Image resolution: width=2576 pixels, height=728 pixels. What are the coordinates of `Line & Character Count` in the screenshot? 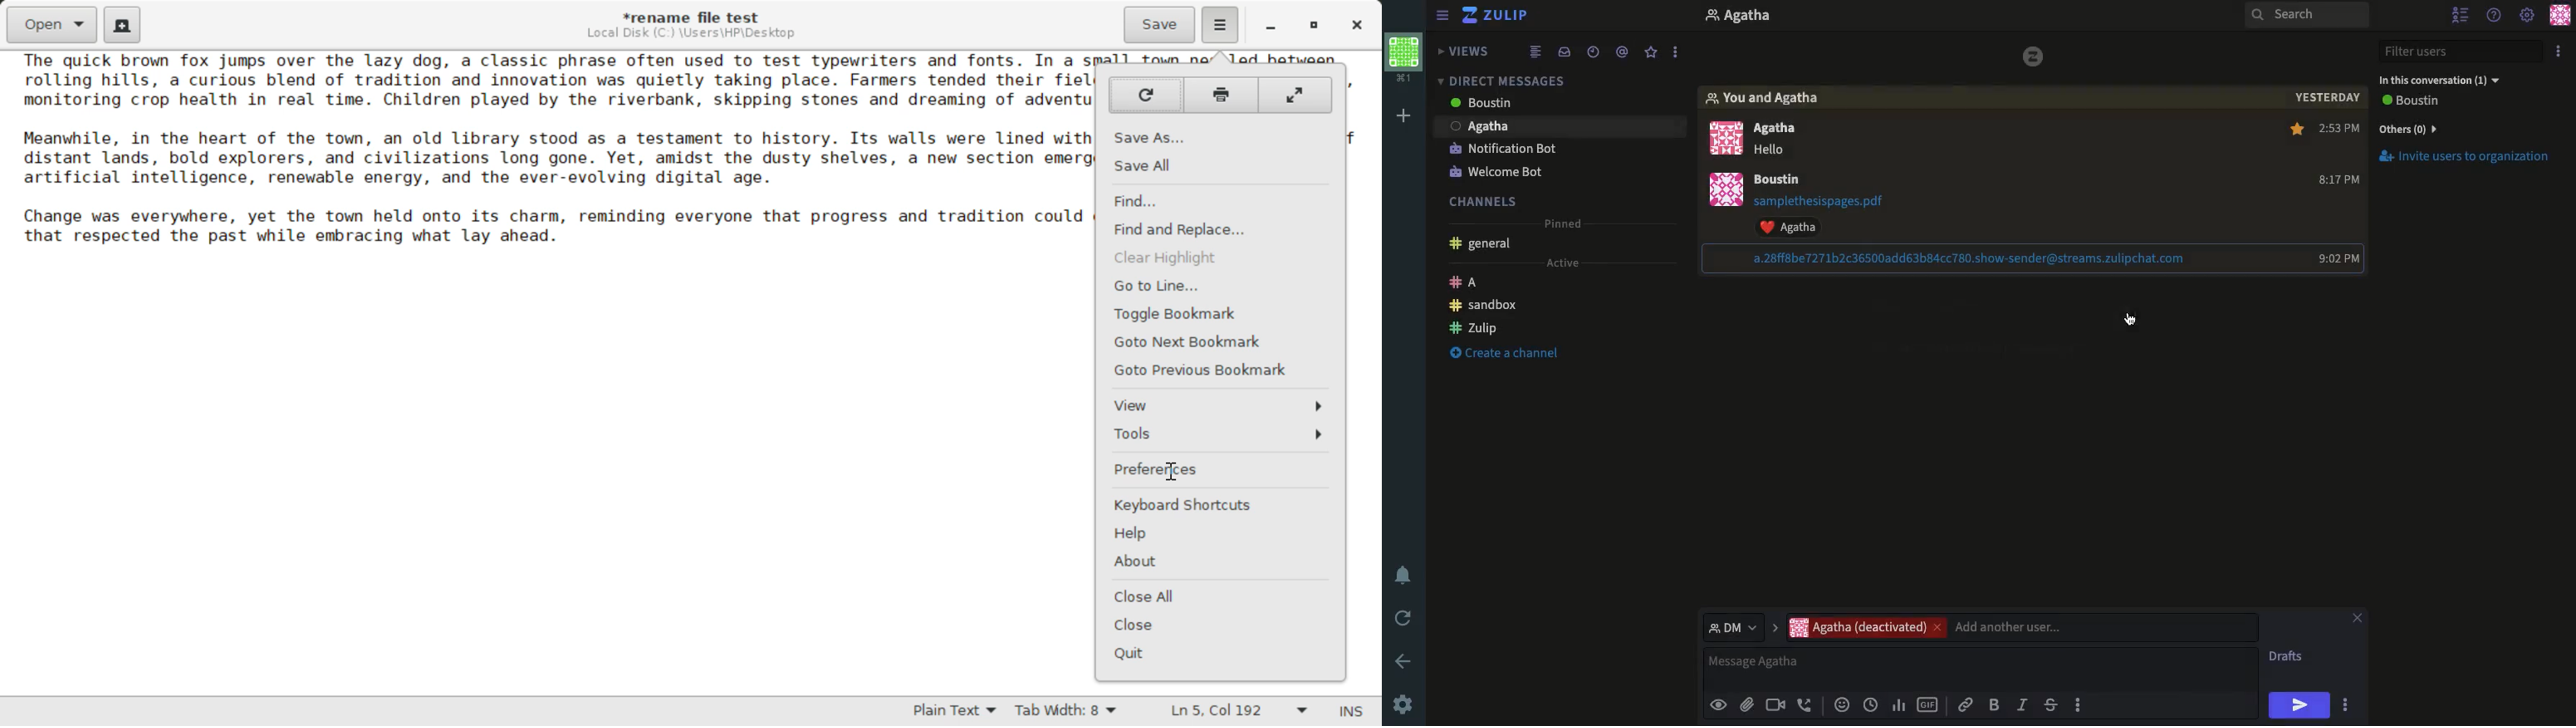 It's located at (1240, 712).